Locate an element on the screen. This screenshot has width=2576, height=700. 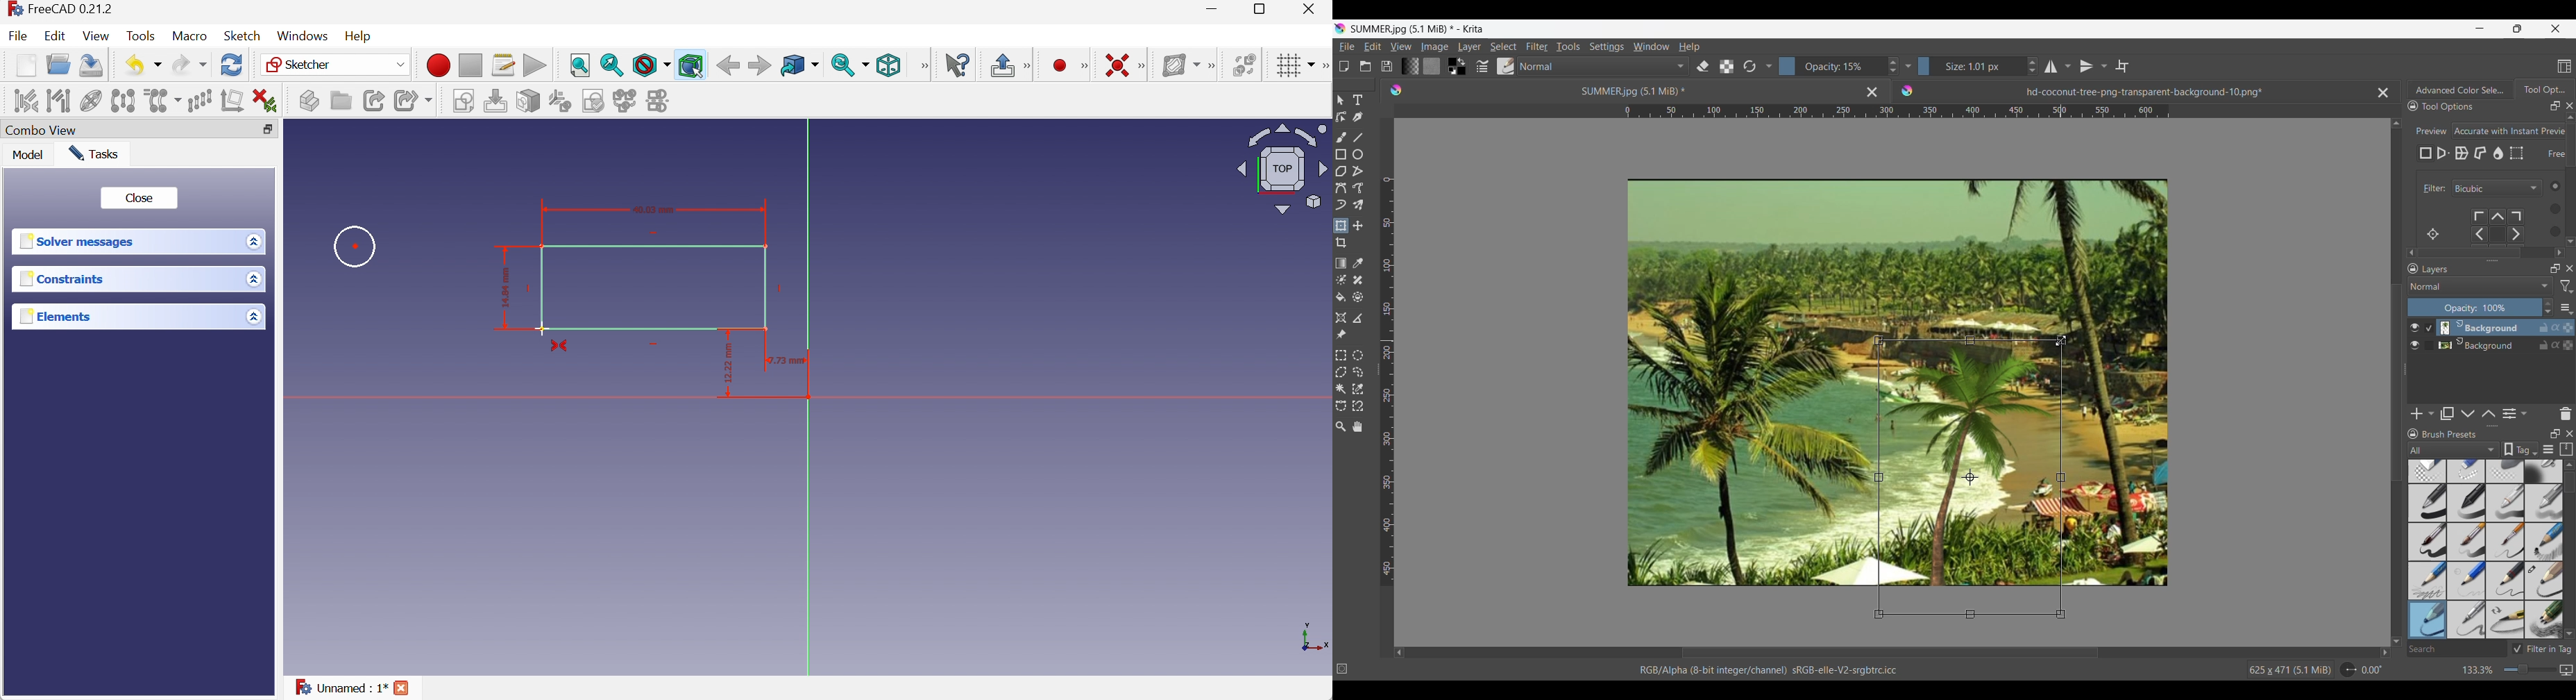
Horizontal flip options is located at coordinates (2051, 66).